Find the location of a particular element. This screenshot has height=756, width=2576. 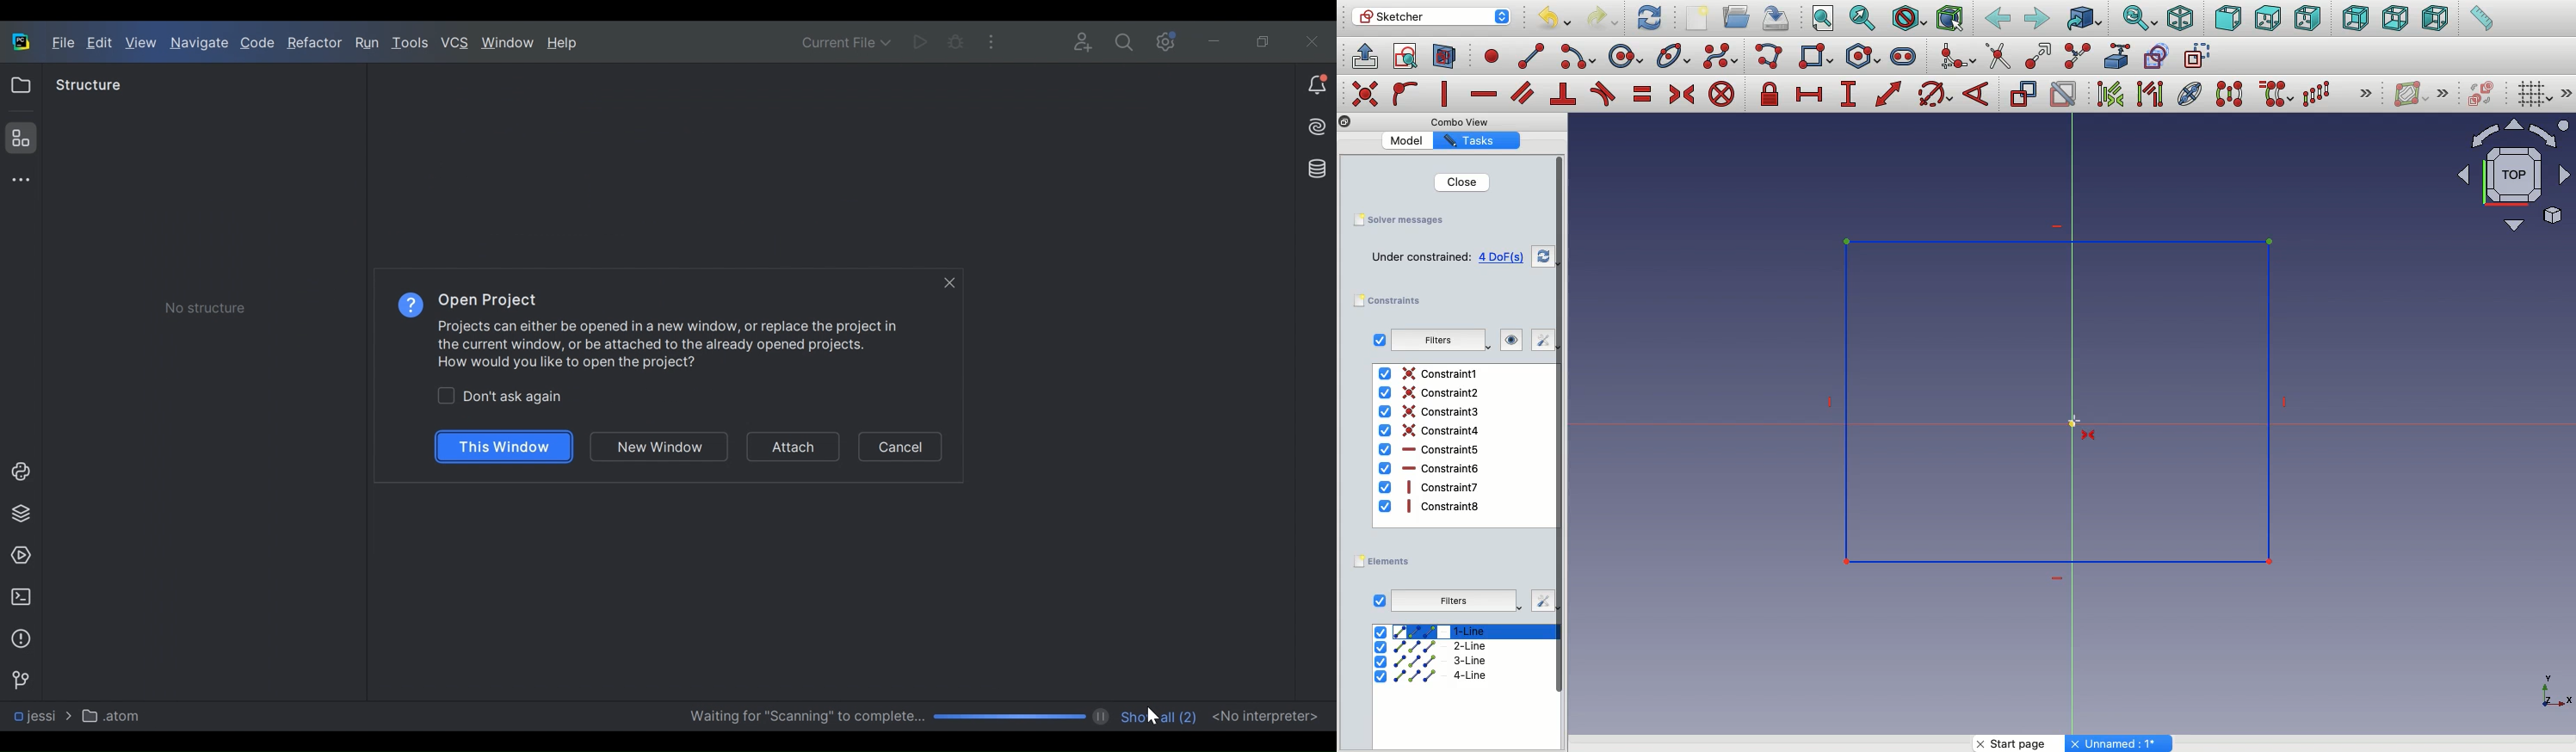

Constraint2 is located at coordinates (1428, 392).